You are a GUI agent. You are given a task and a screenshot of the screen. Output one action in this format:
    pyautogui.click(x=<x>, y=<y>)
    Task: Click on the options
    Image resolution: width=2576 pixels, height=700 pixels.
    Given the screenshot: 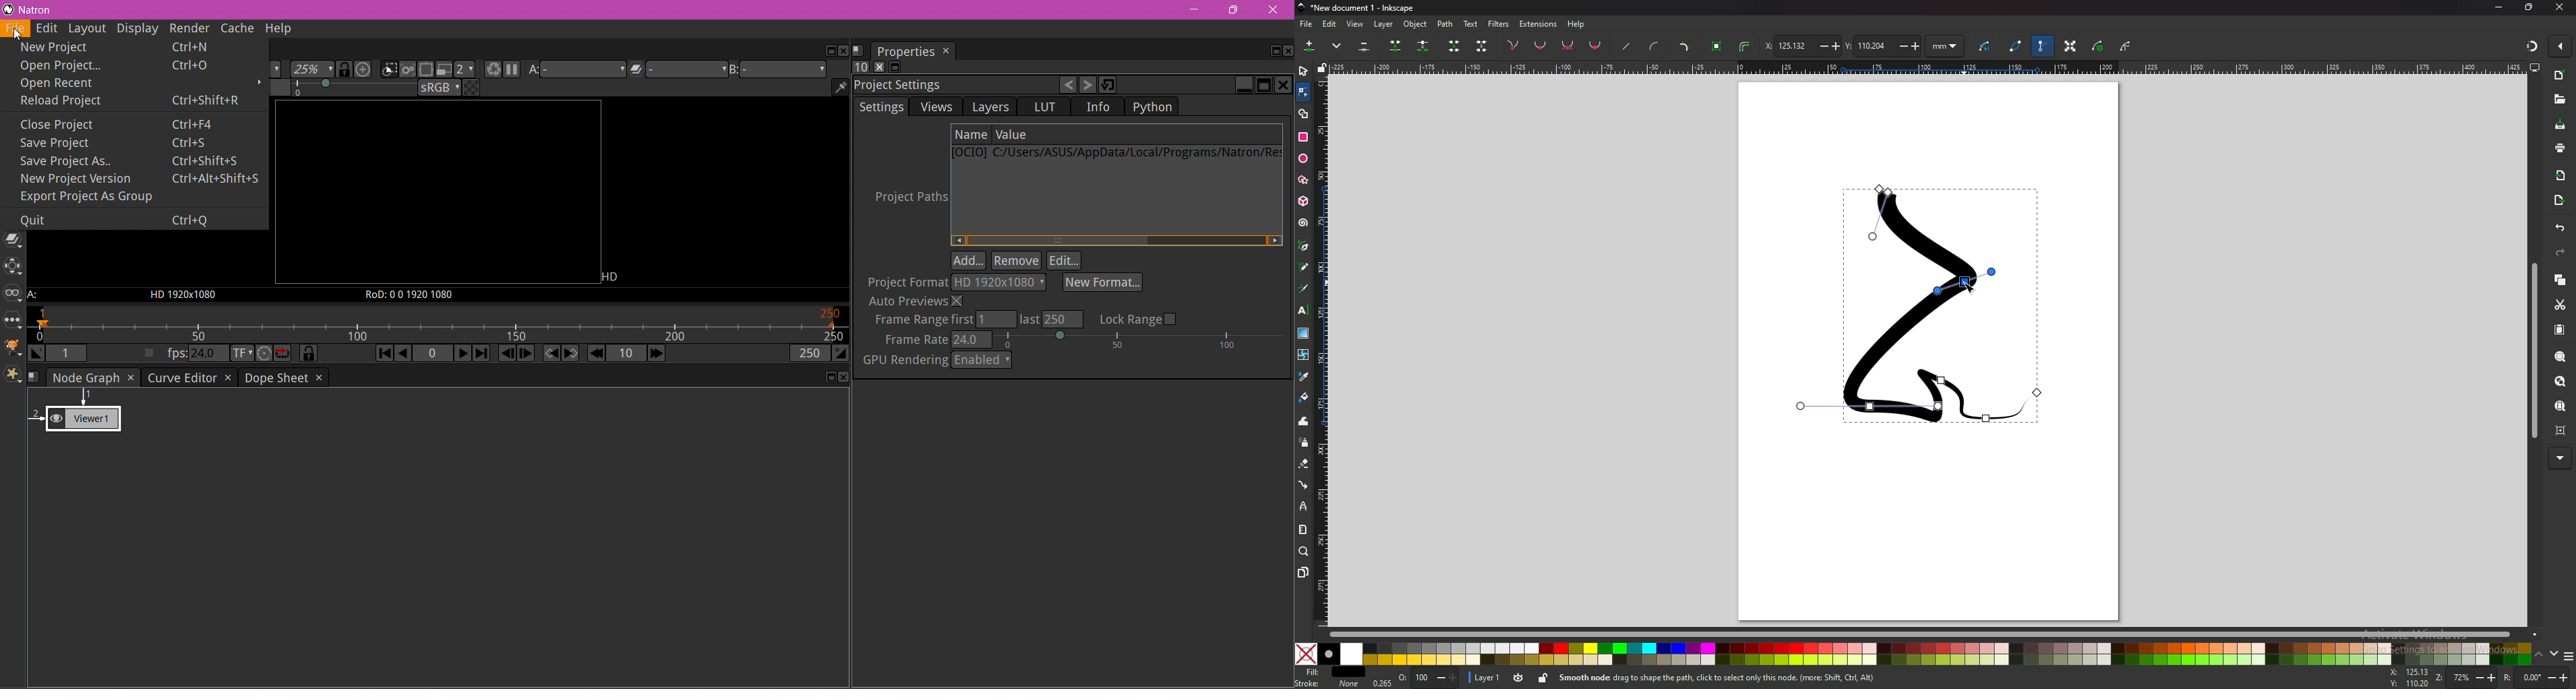 What is the action you would take?
    pyautogui.click(x=2568, y=658)
    